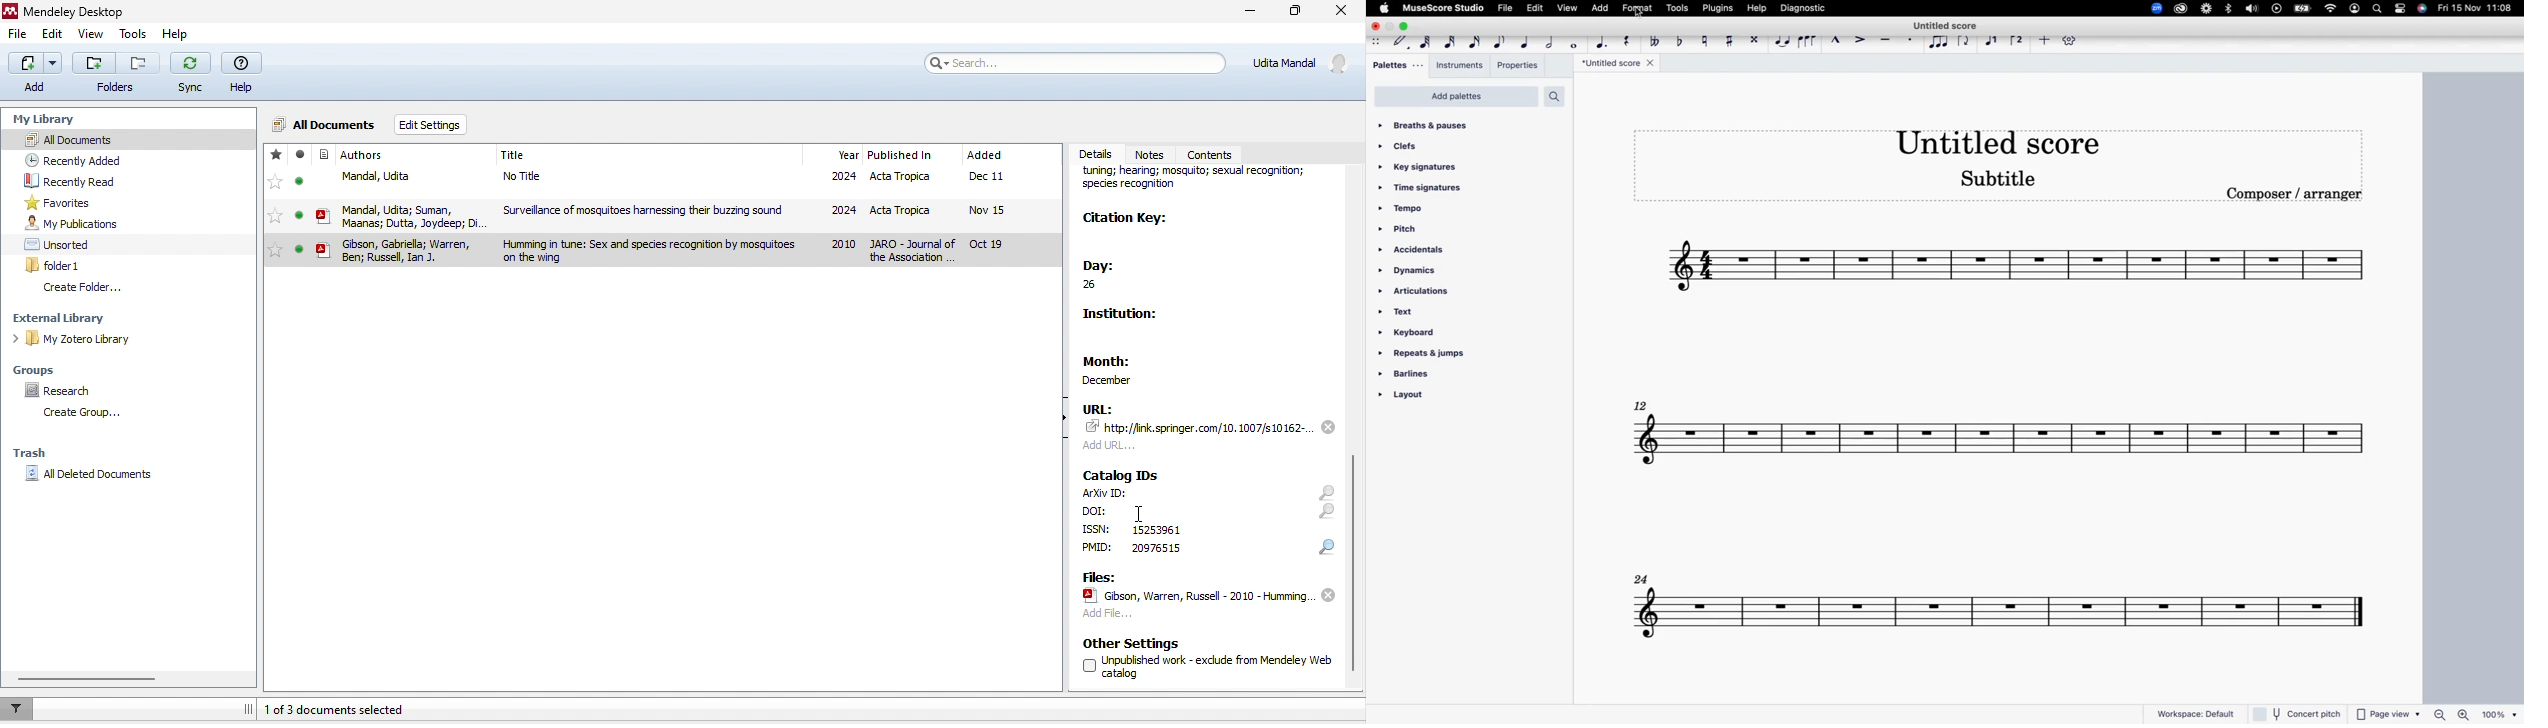 This screenshot has height=728, width=2548. I want to click on url, so click(1098, 408).